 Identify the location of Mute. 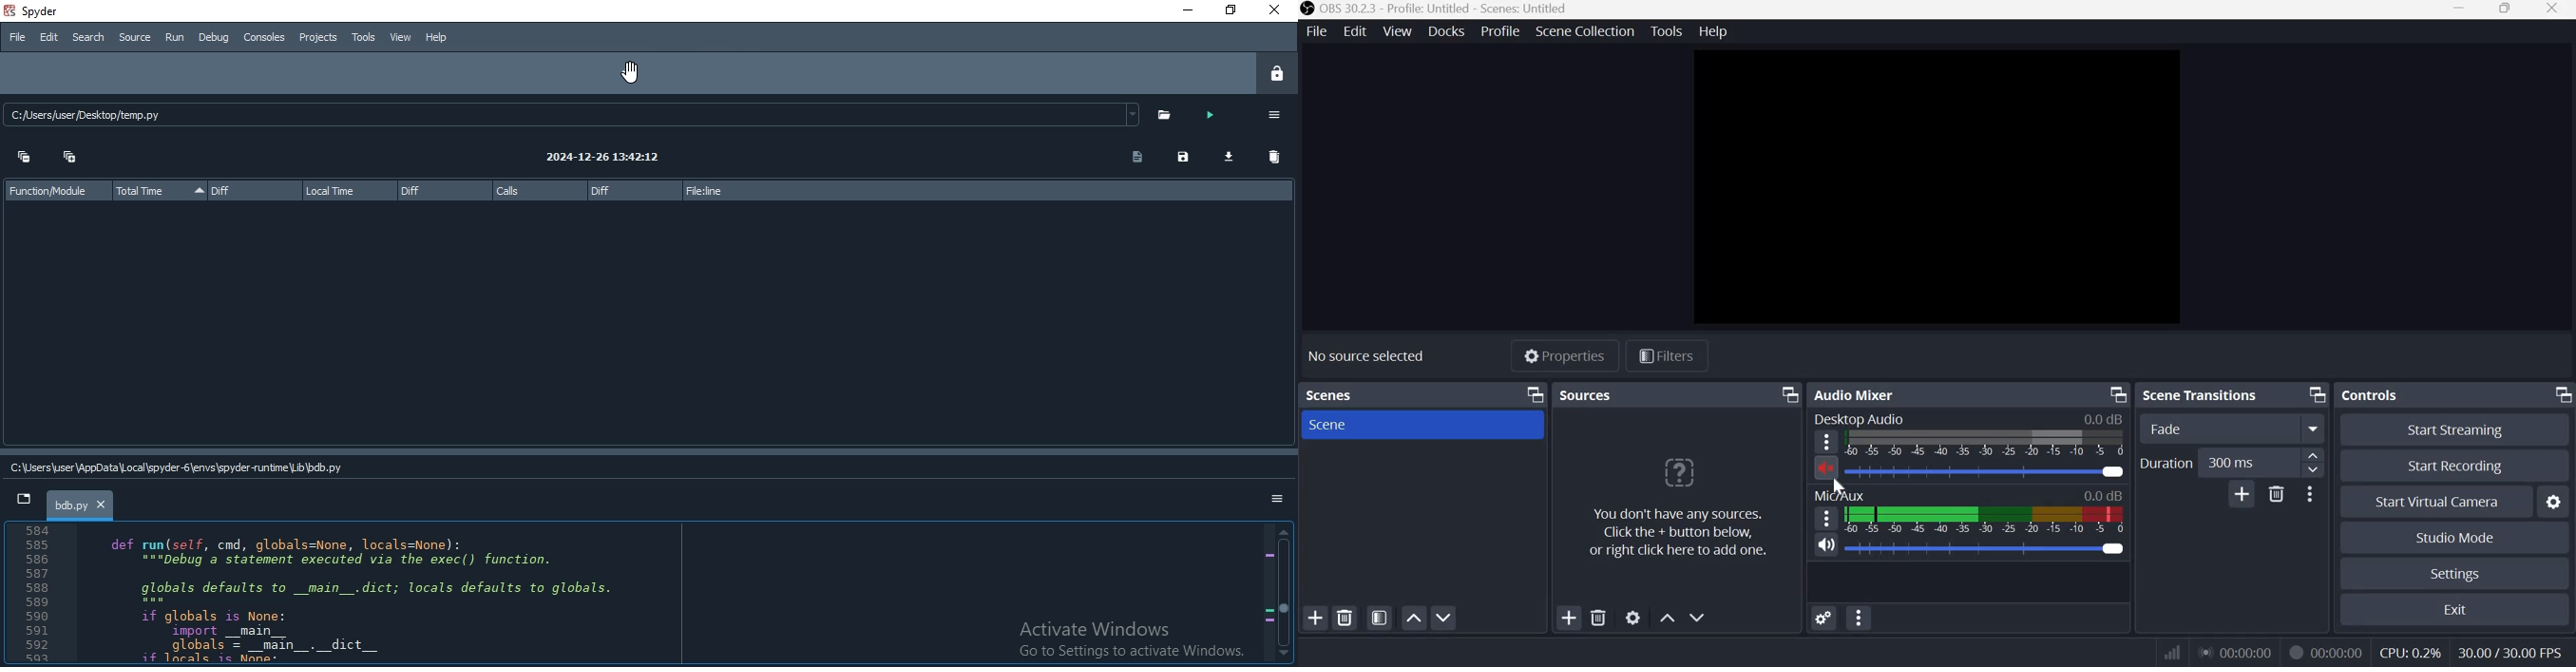
(1826, 467).